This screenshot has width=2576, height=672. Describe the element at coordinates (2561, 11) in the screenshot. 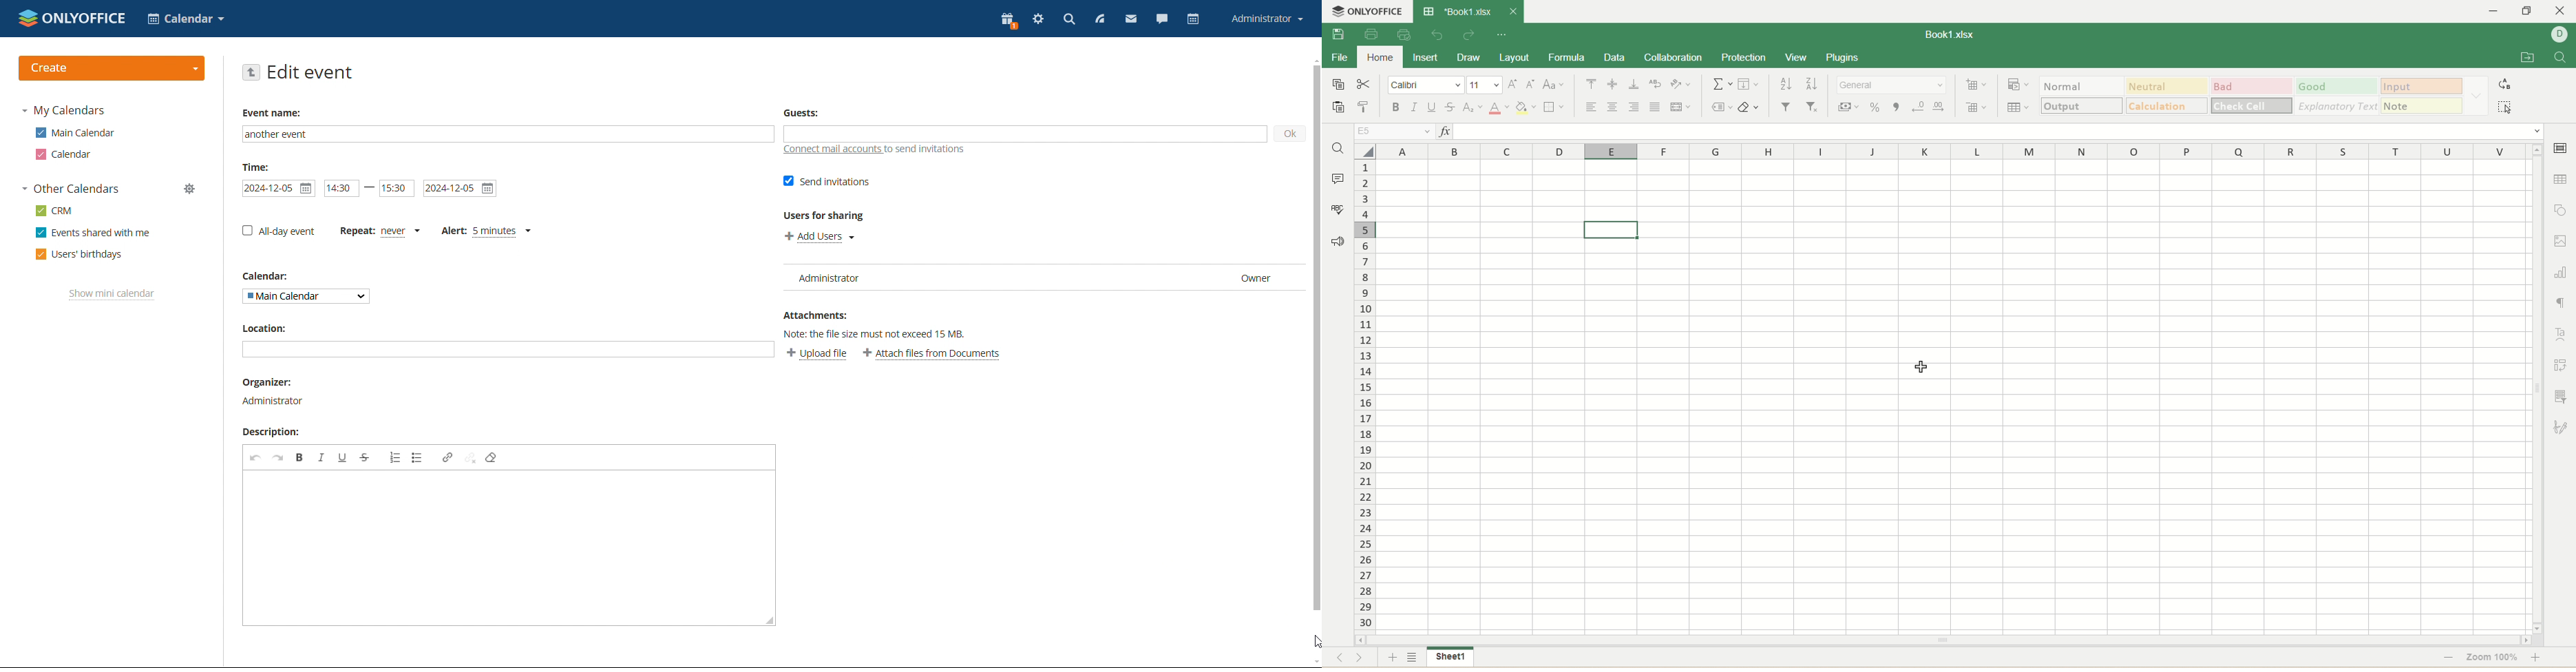

I see `close` at that location.